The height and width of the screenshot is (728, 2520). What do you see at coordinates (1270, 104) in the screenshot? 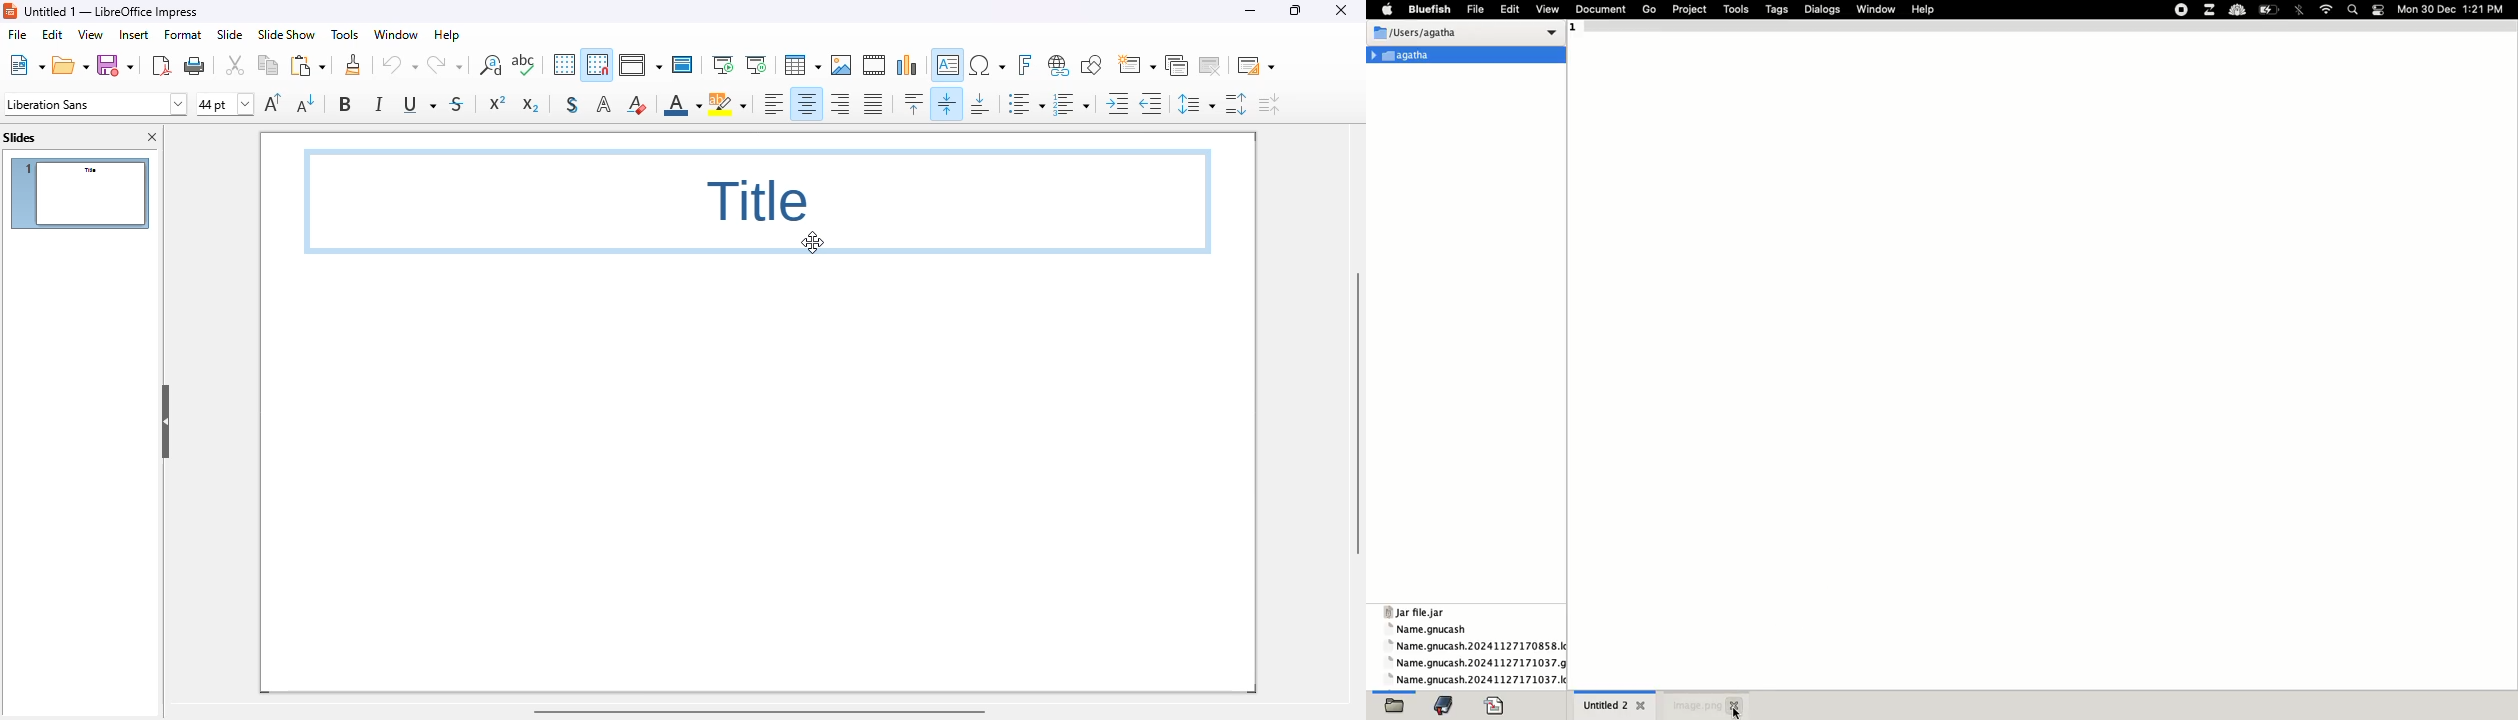
I see `decrease paragraph spacing` at bounding box center [1270, 104].